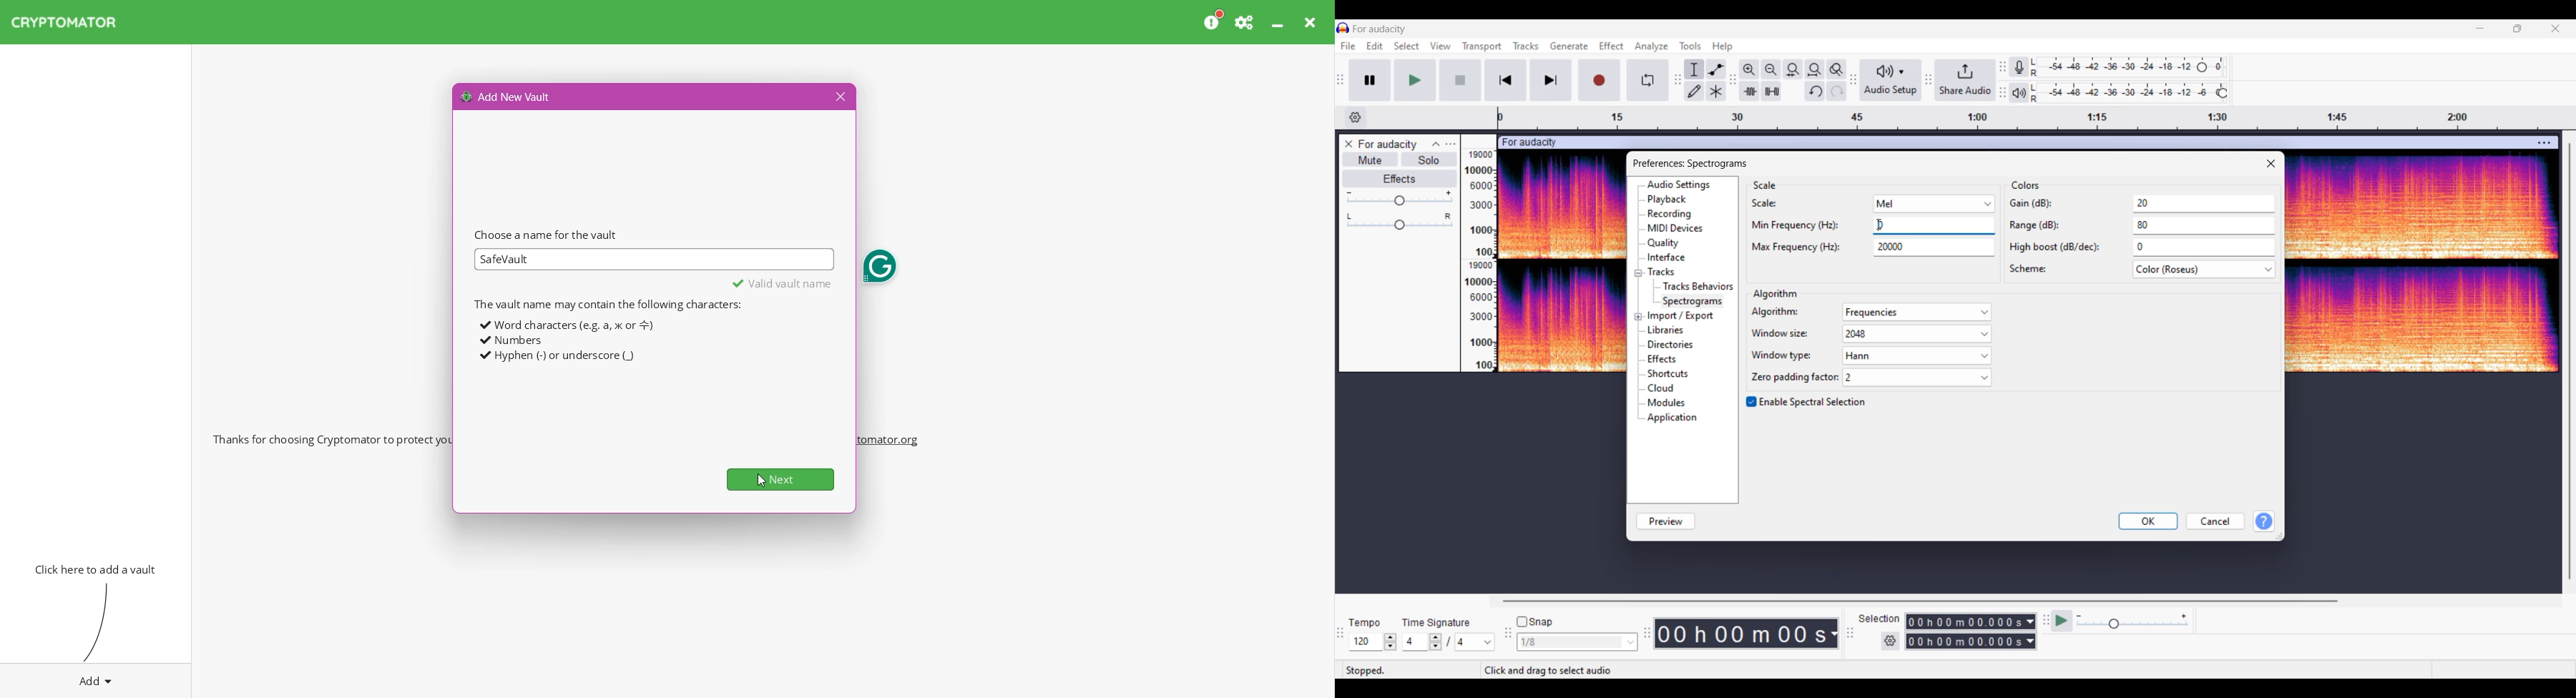 Image resolution: width=2576 pixels, height=700 pixels. What do you see at coordinates (1436, 144) in the screenshot?
I see `Collapse` at bounding box center [1436, 144].